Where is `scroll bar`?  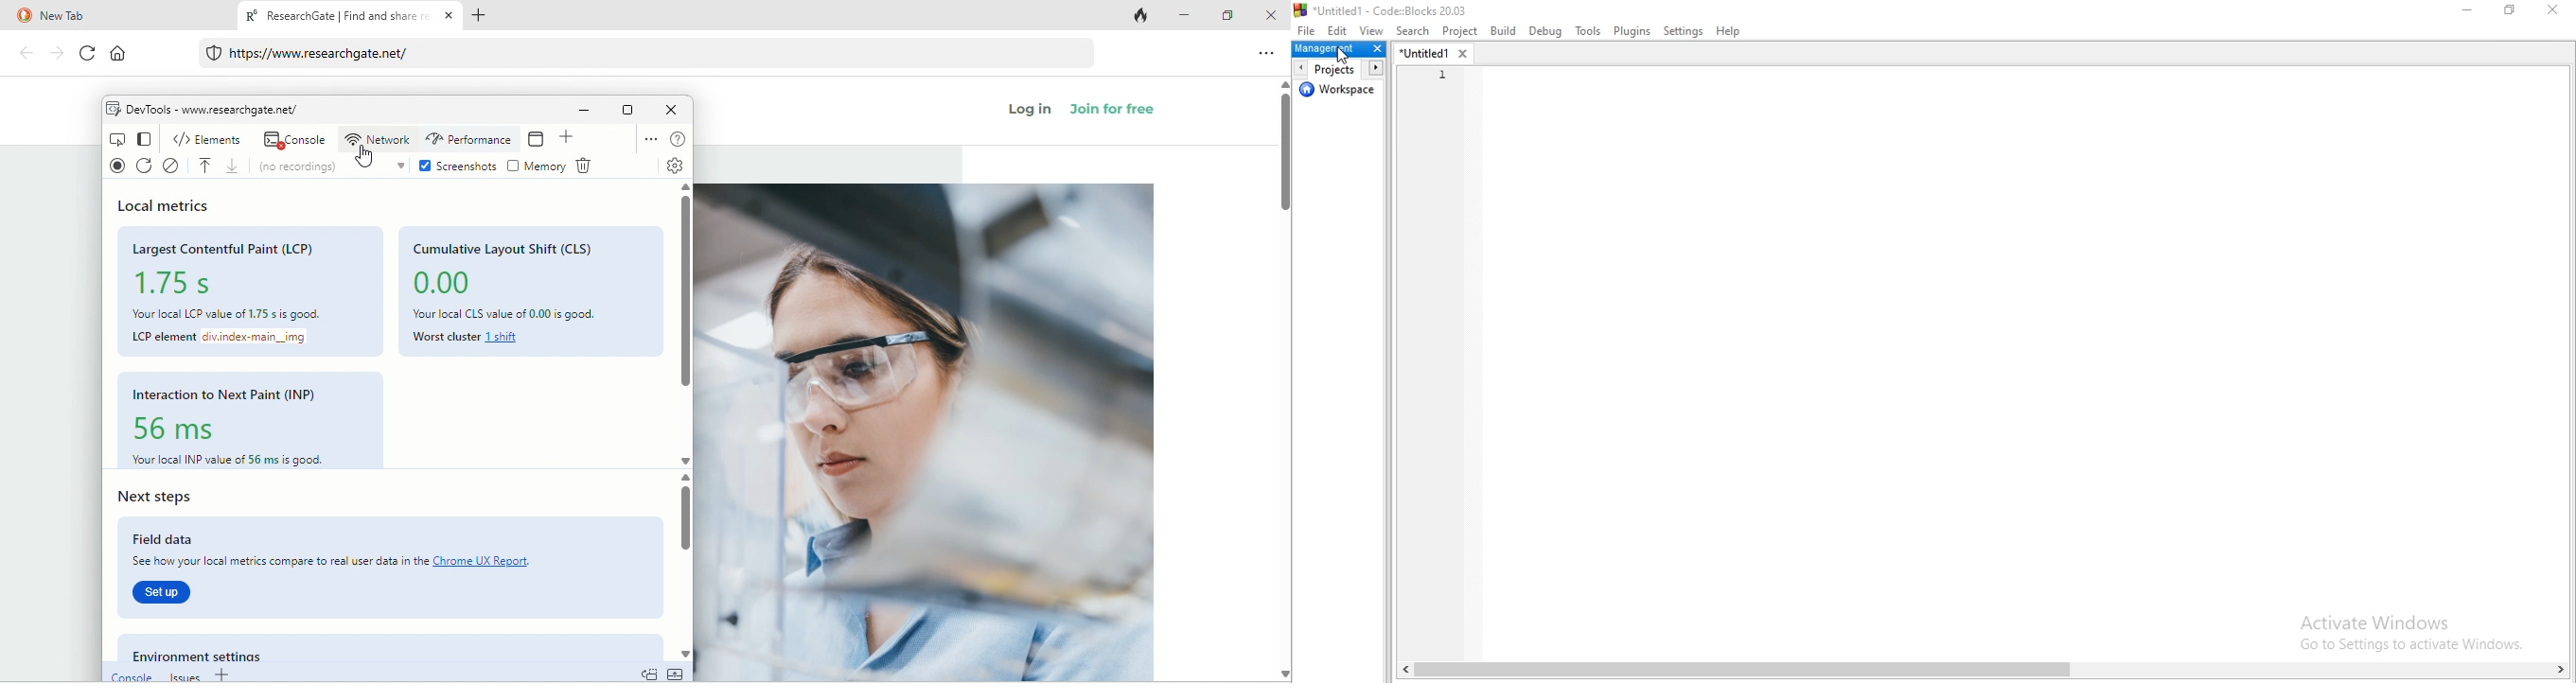
scroll bar is located at coordinates (1982, 673).